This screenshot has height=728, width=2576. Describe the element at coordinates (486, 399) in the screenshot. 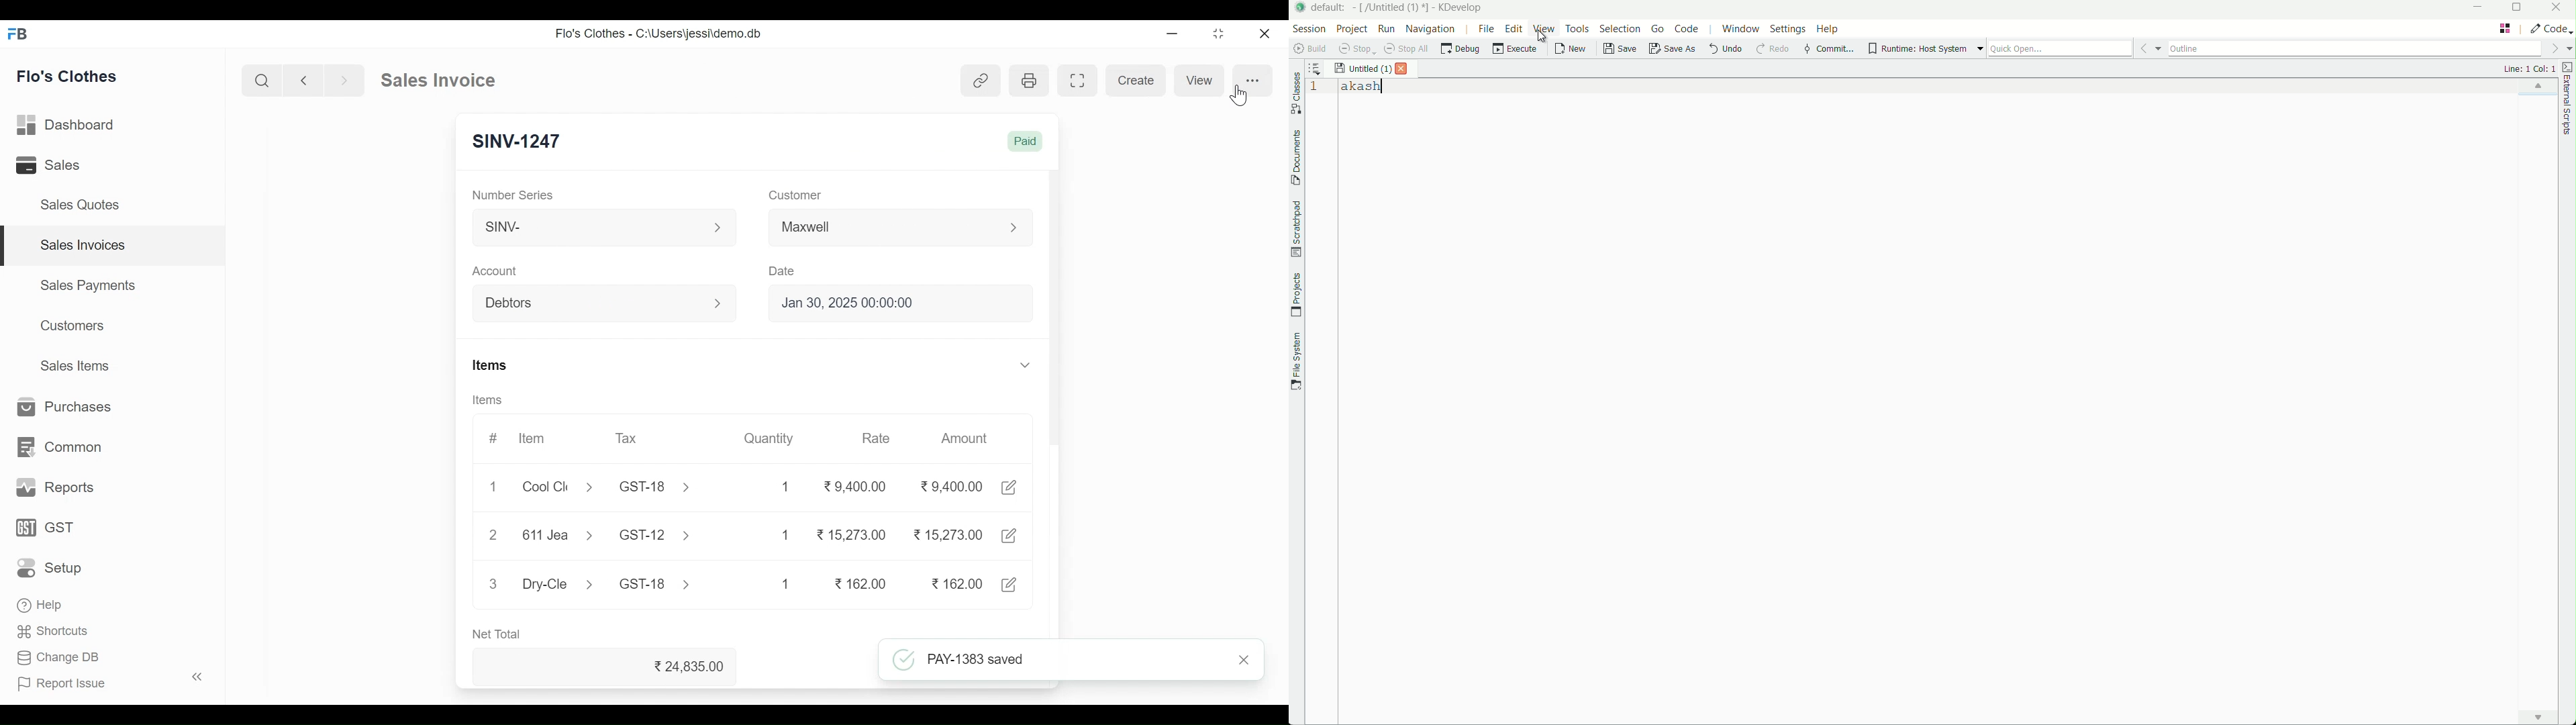

I see `Items` at that location.